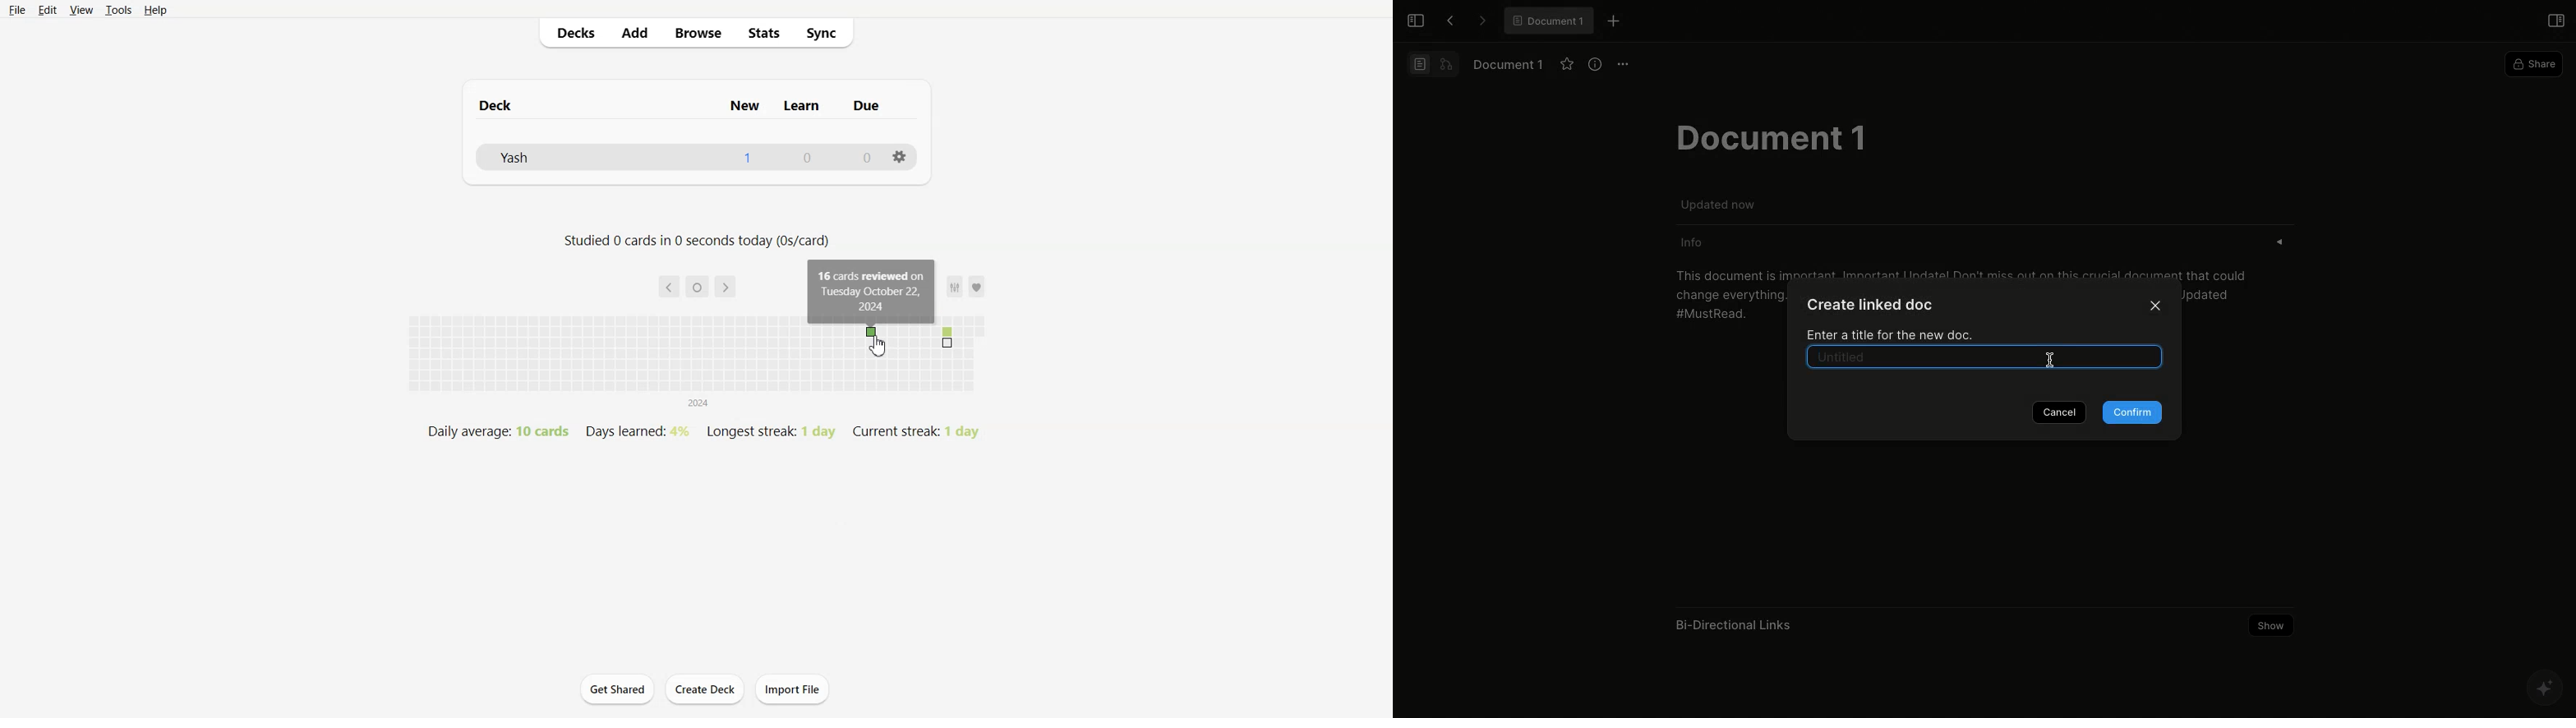 The width and height of the screenshot is (2576, 728). Describe the element at coordinates (1873, 305) in the screenshot. I see `Create linked doc` at that location.